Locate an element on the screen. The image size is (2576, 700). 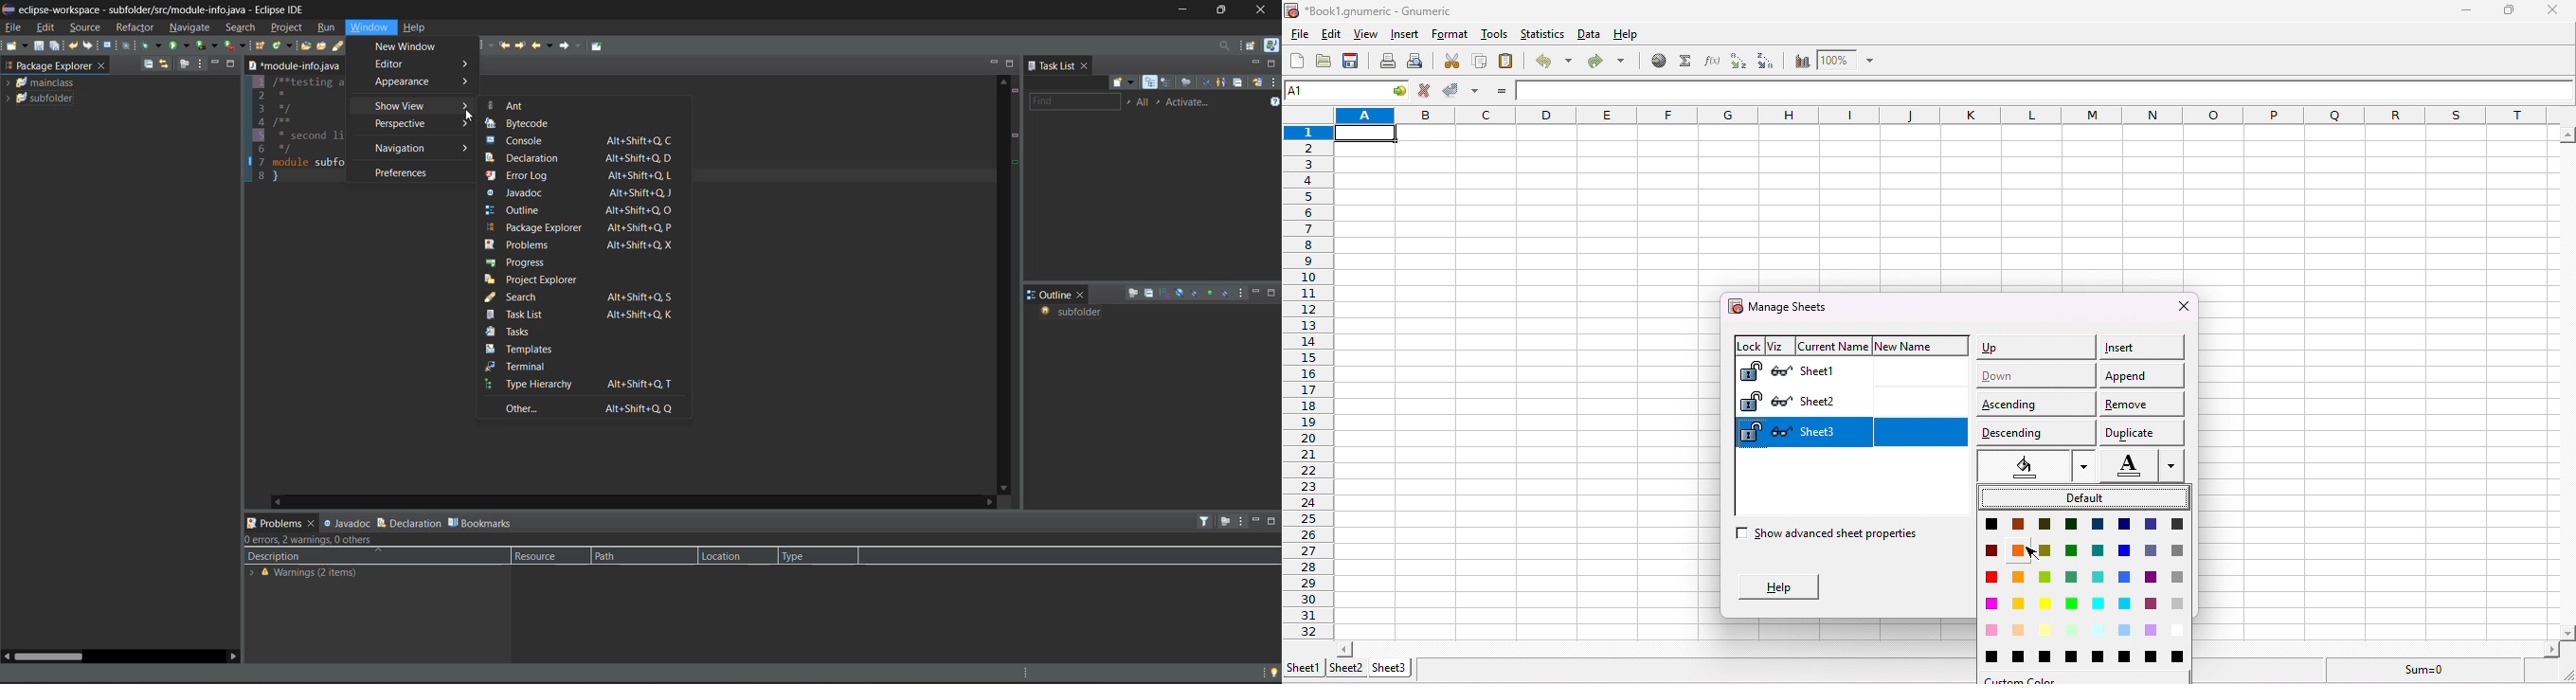
default is located at coordinates (2087, 496).